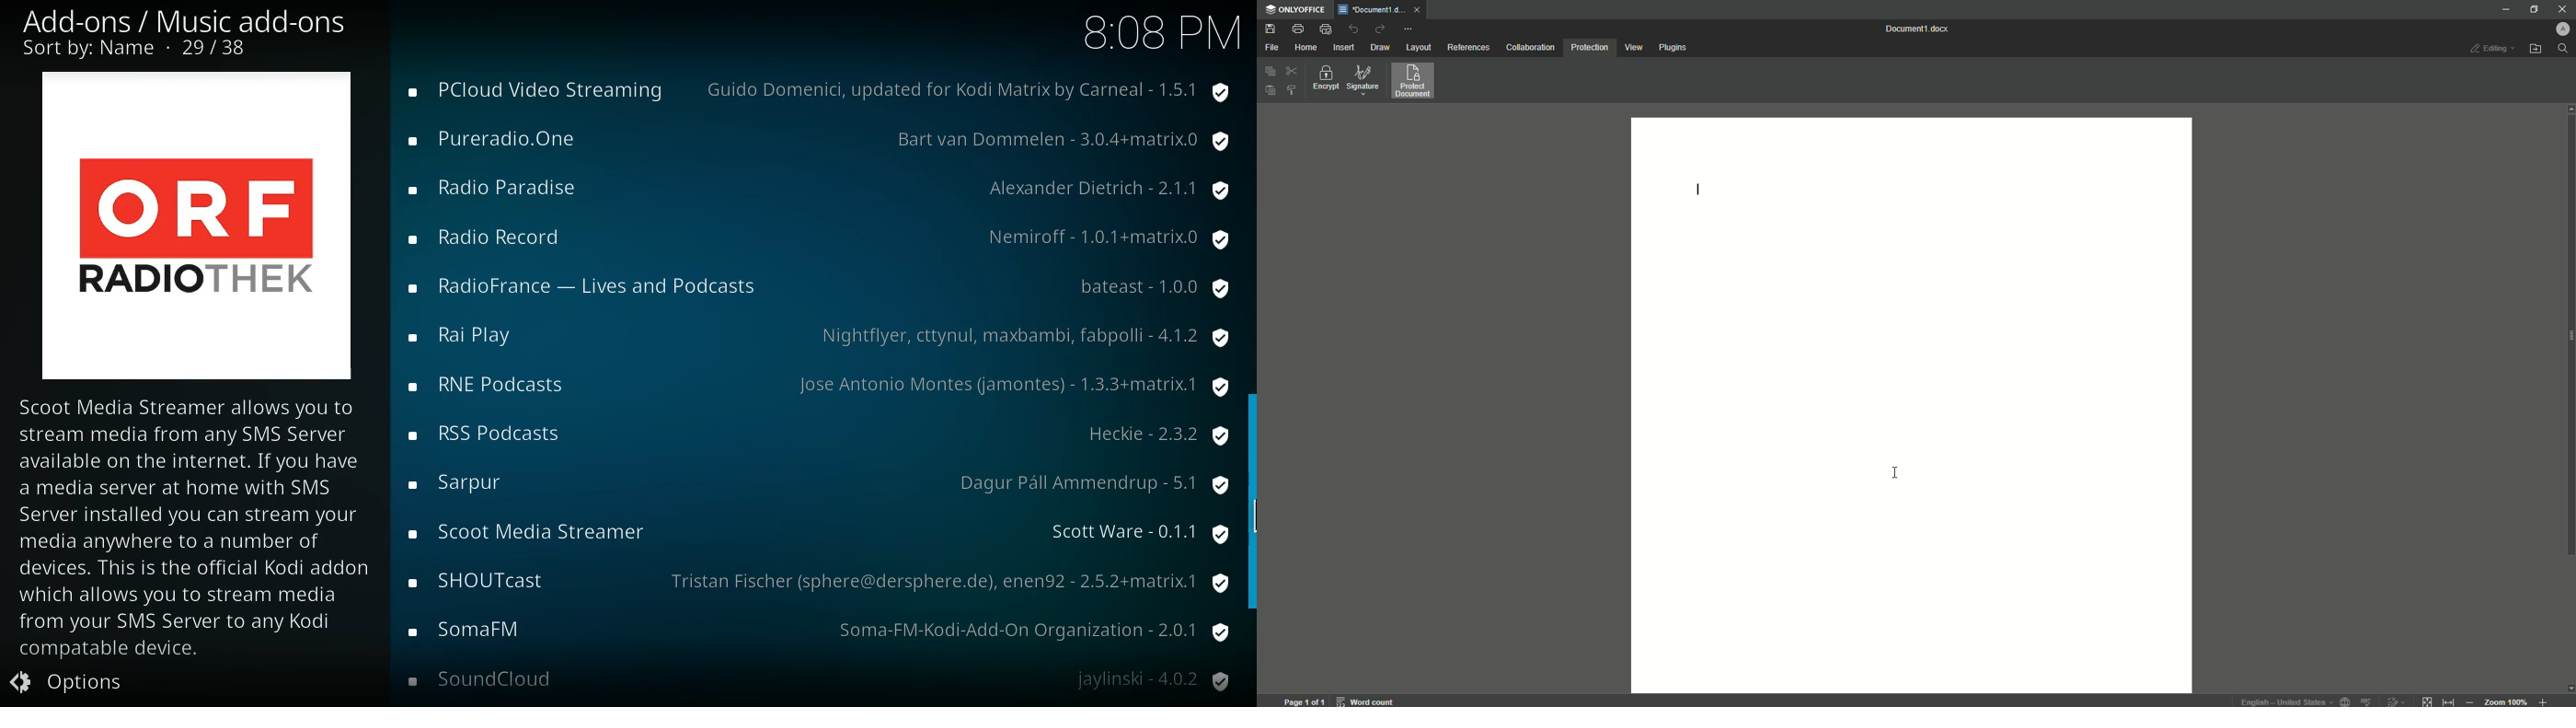 The width and height of the screenshot is (2576, 728). What do you see at coordinates (141, 50) in the screenshot?
I see `sort by` at bounding box center [141, 50].